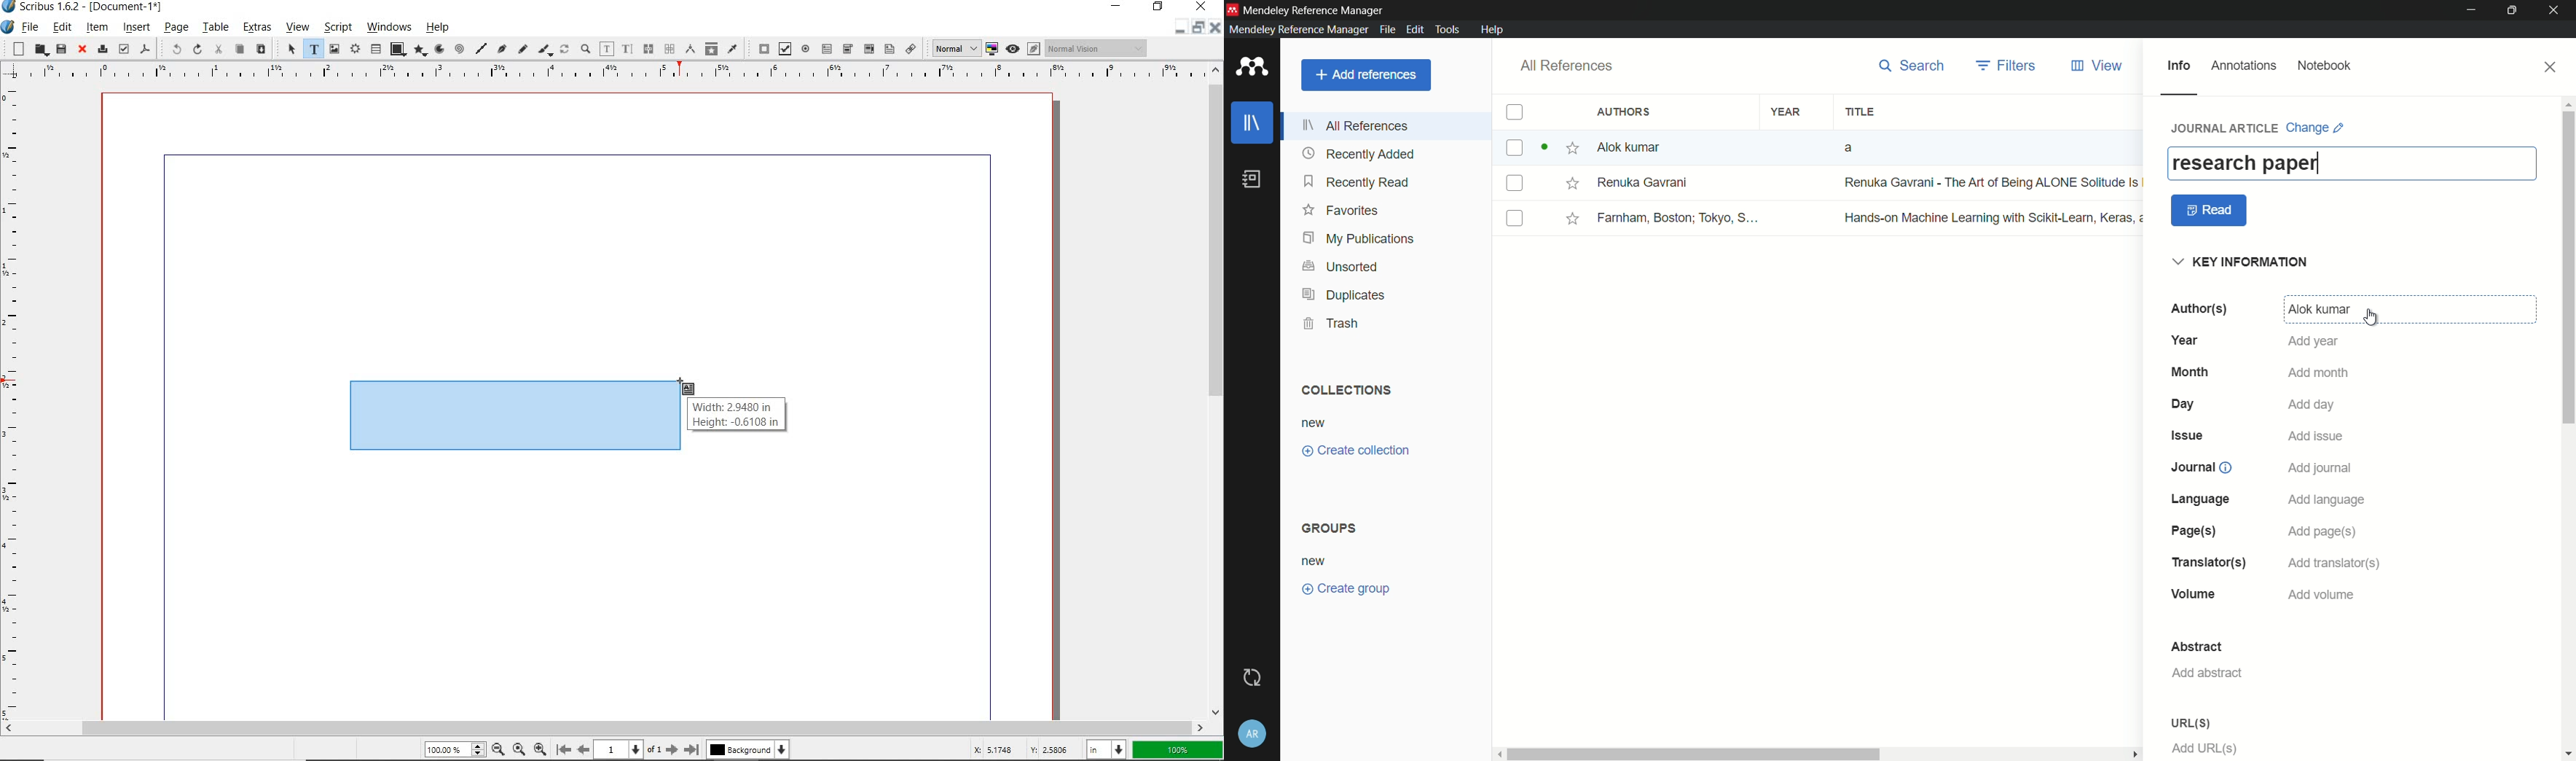 This screenshot has height=784, width=2576. I want to click on year, so click(2188, 340).